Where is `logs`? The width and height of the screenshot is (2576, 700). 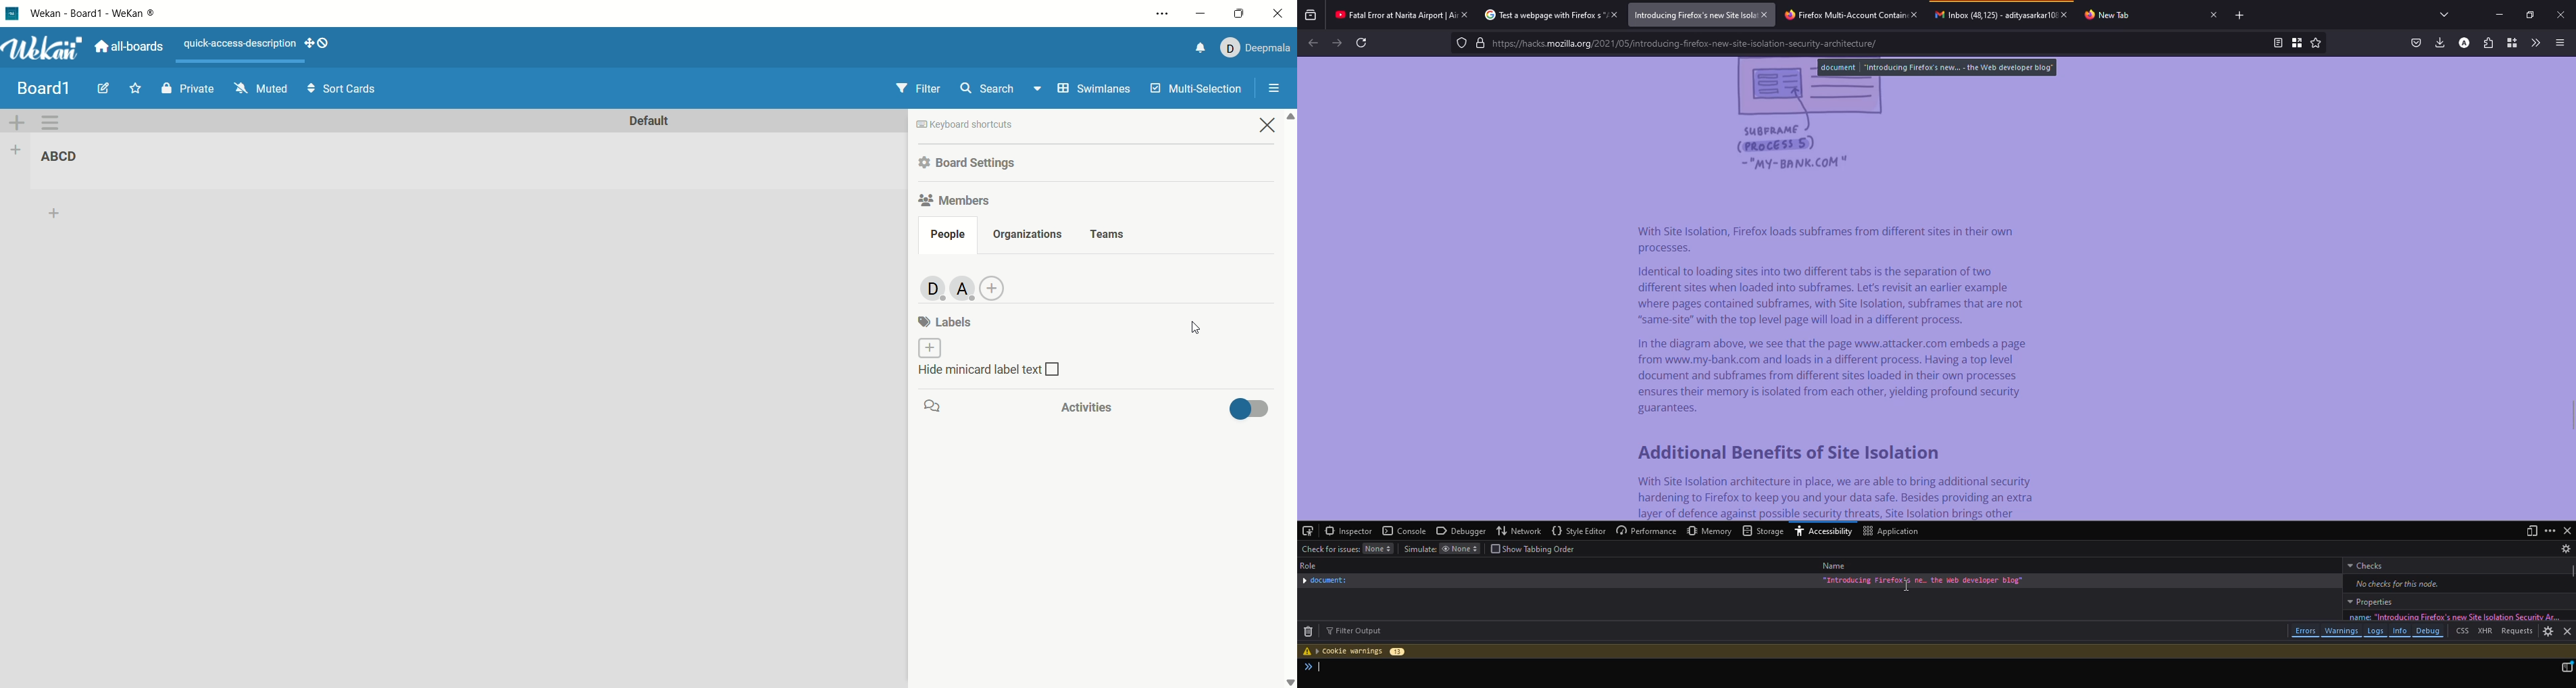 logs is located at coordinates (2377, 631).